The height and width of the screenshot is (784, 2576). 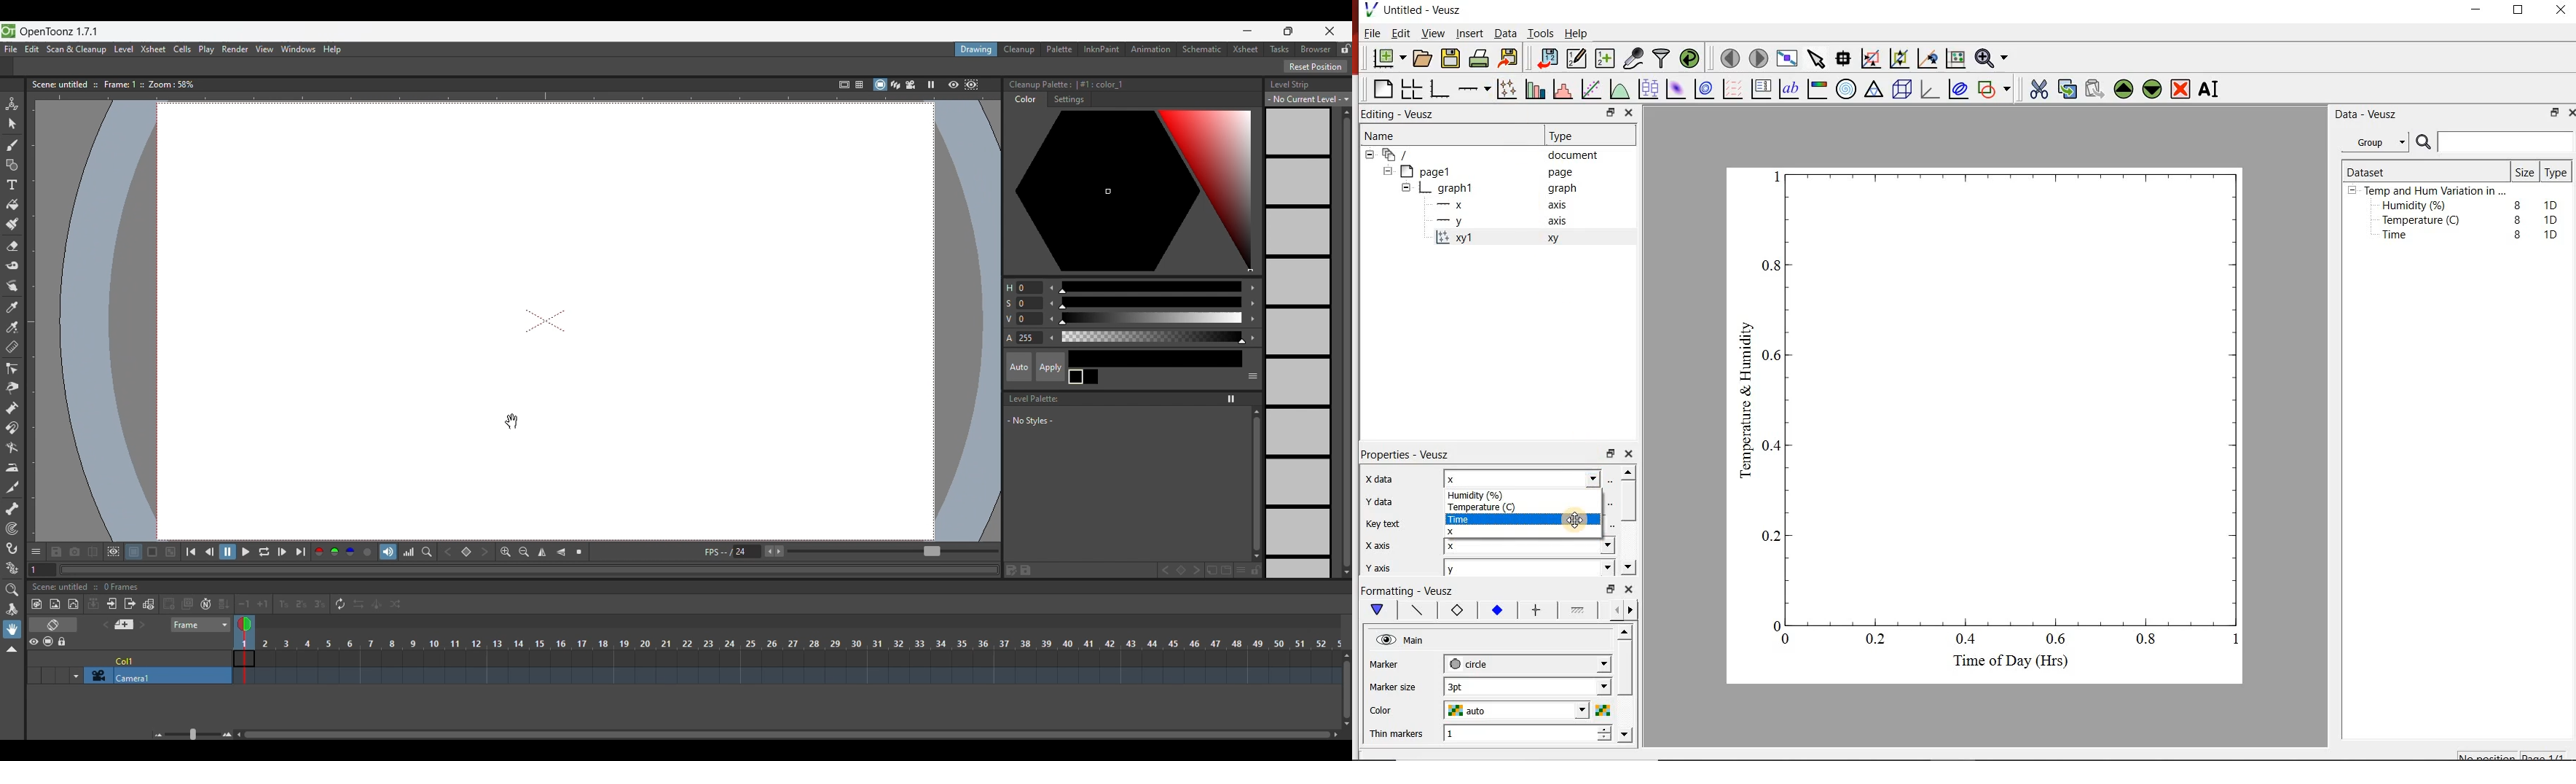 I want to click on No position, so click(x=2487, y=756).